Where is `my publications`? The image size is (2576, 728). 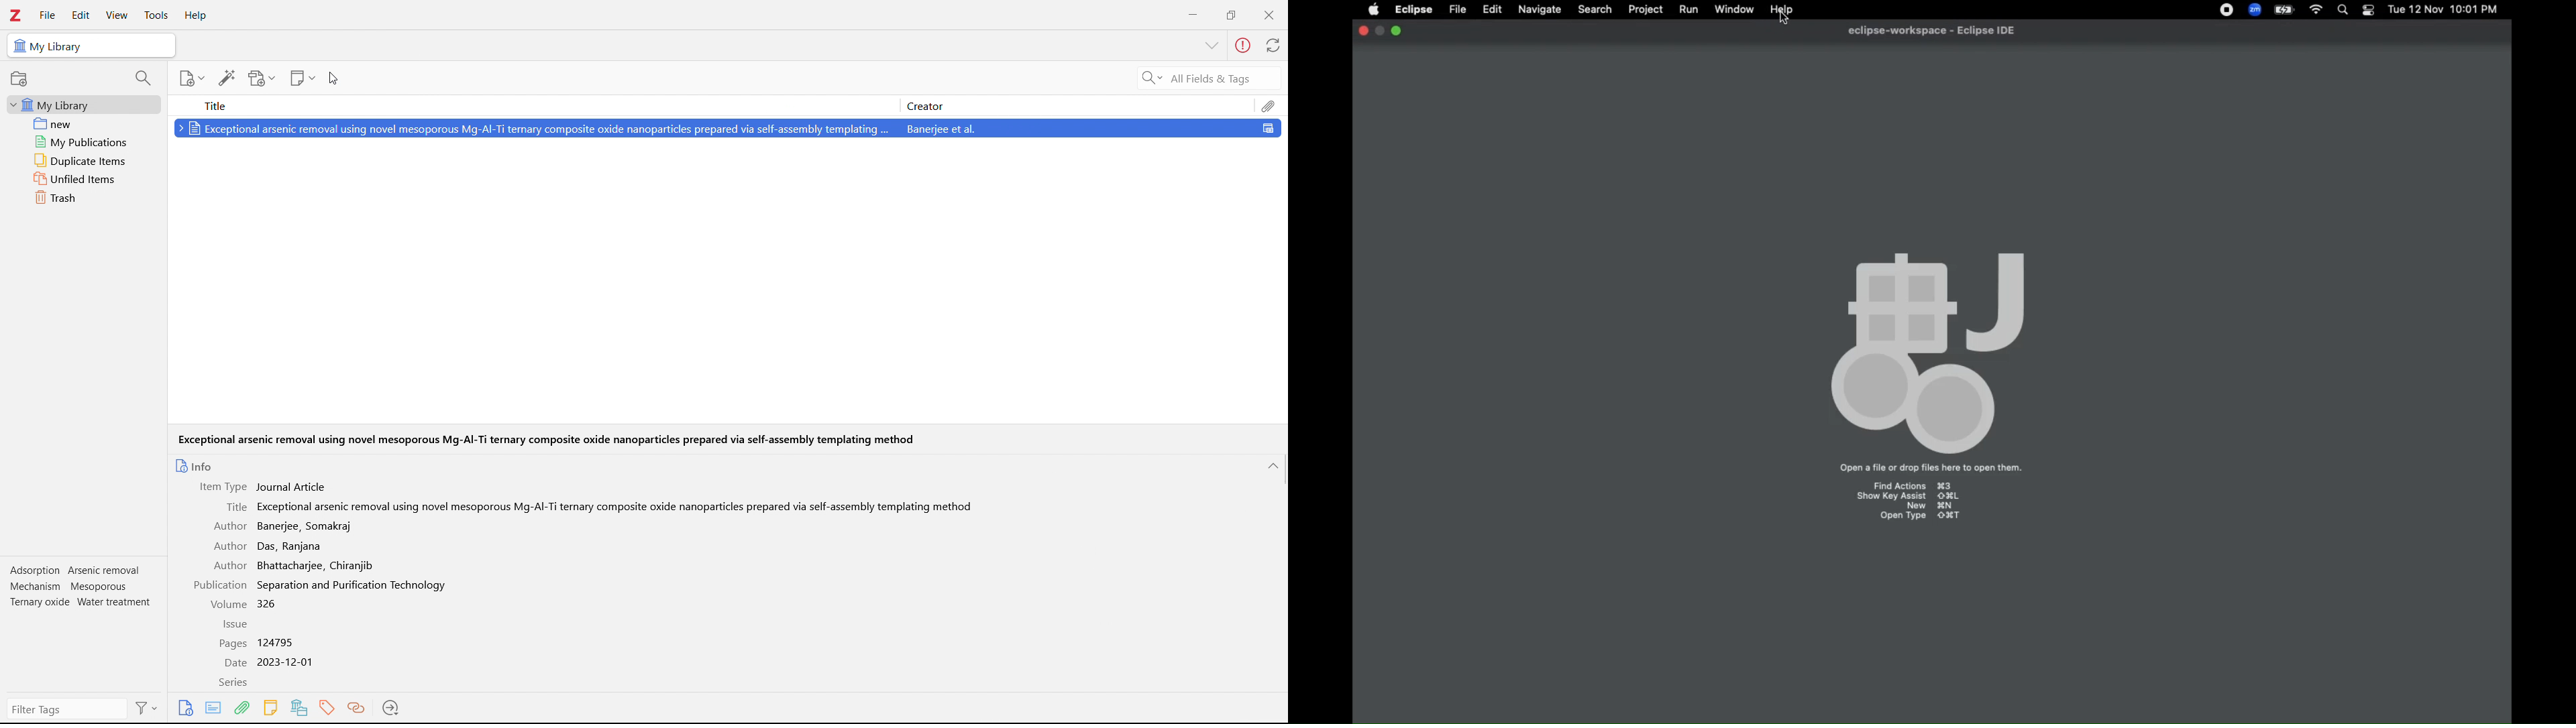
my publications is located at coordinates (83, 141).